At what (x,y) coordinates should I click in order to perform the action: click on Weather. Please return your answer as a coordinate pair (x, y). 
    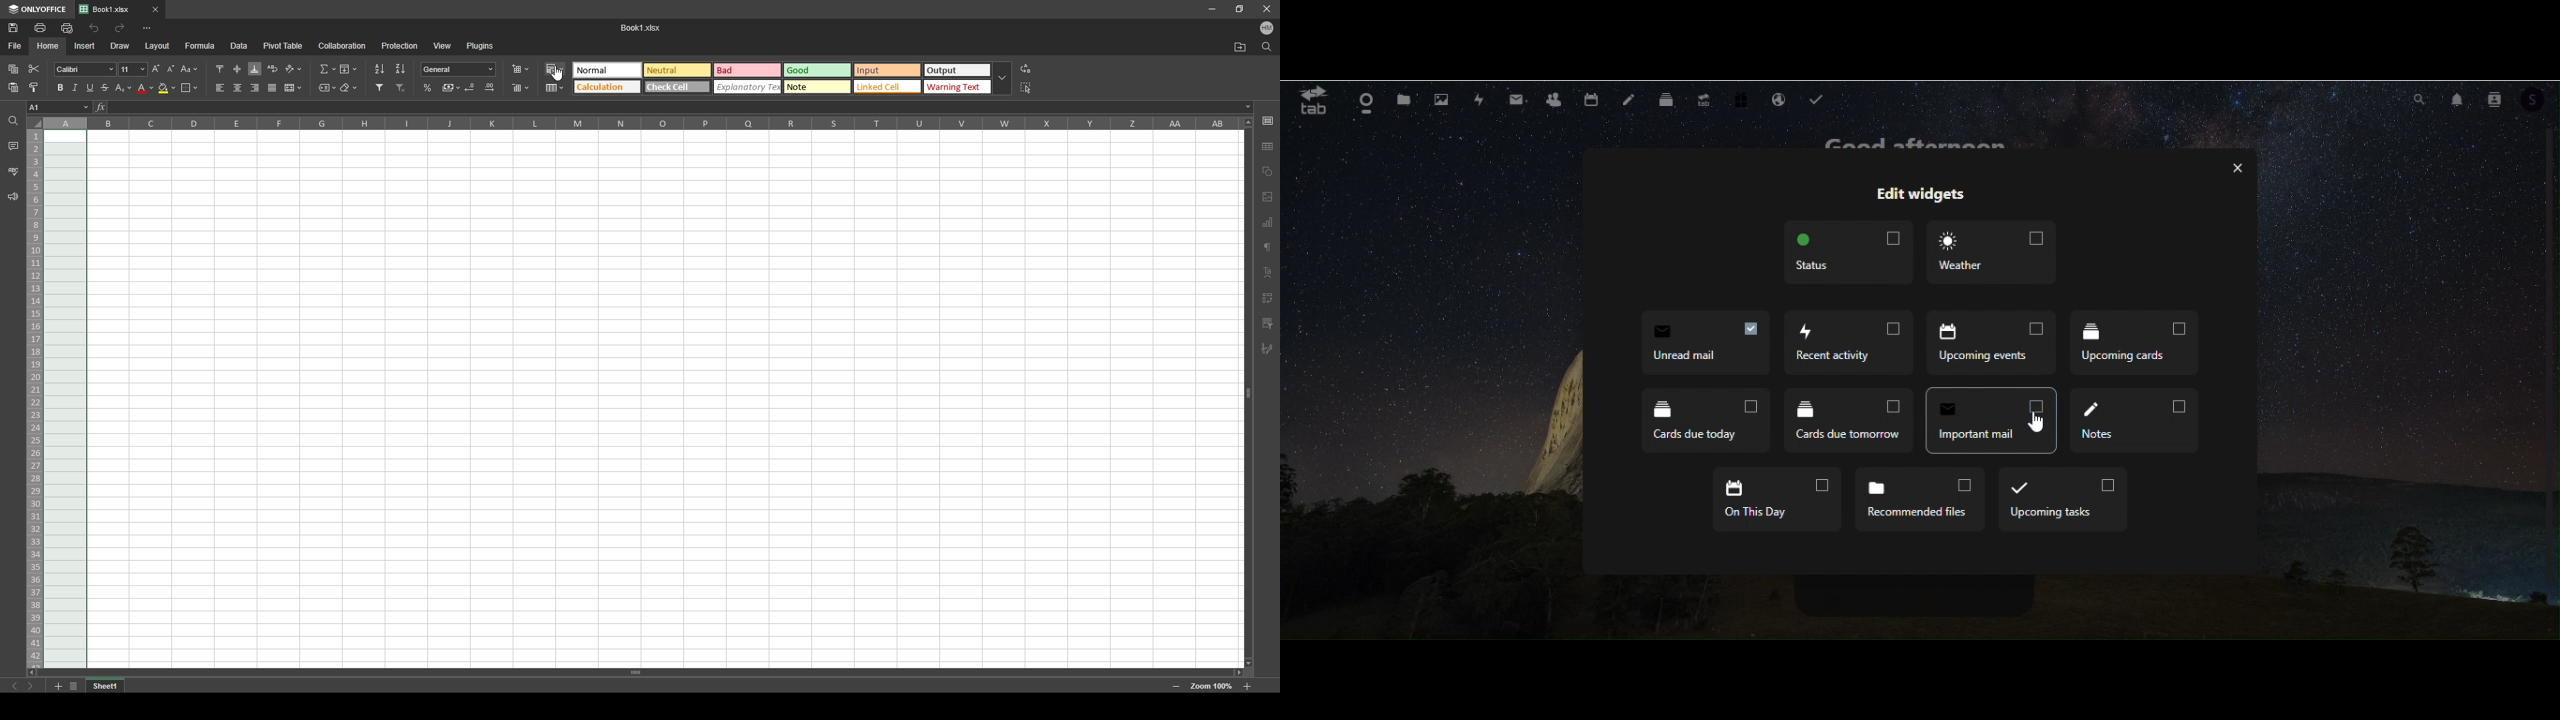
    Looking at the image, I should click on (1994, 254).